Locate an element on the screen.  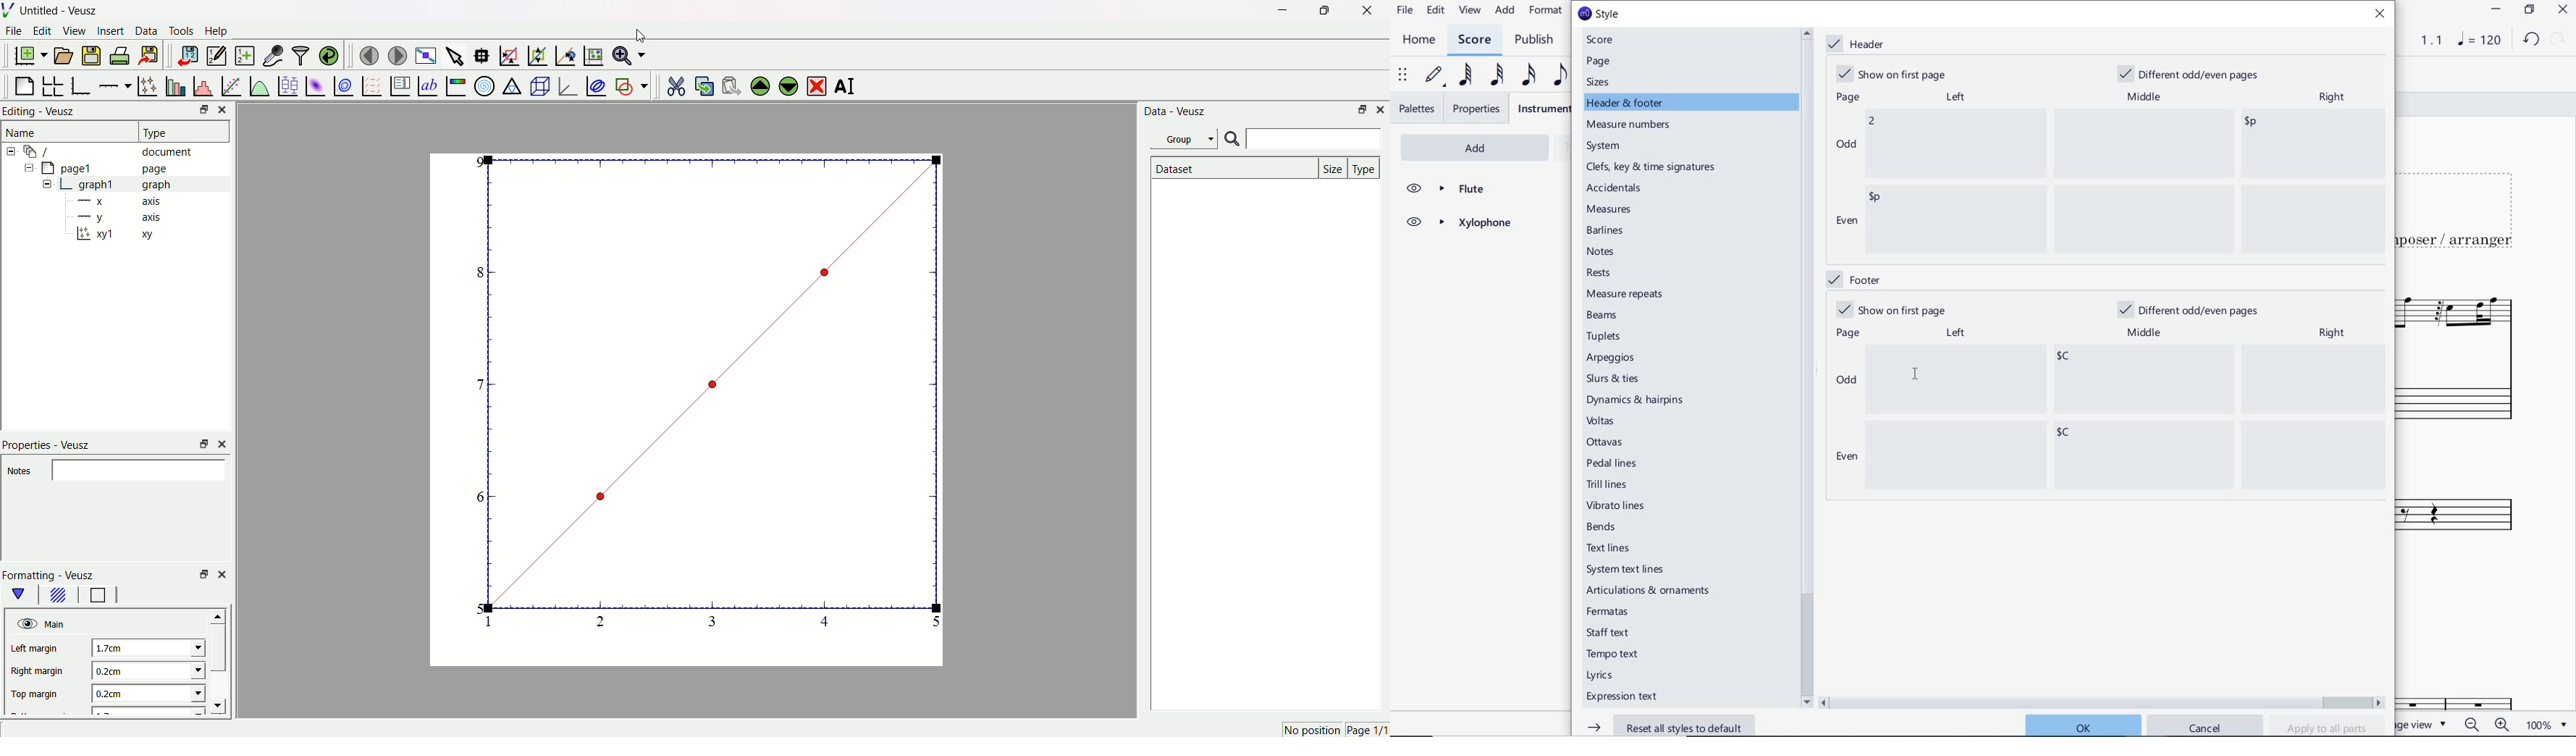
accidentals is located at coordinates (1616, 187).